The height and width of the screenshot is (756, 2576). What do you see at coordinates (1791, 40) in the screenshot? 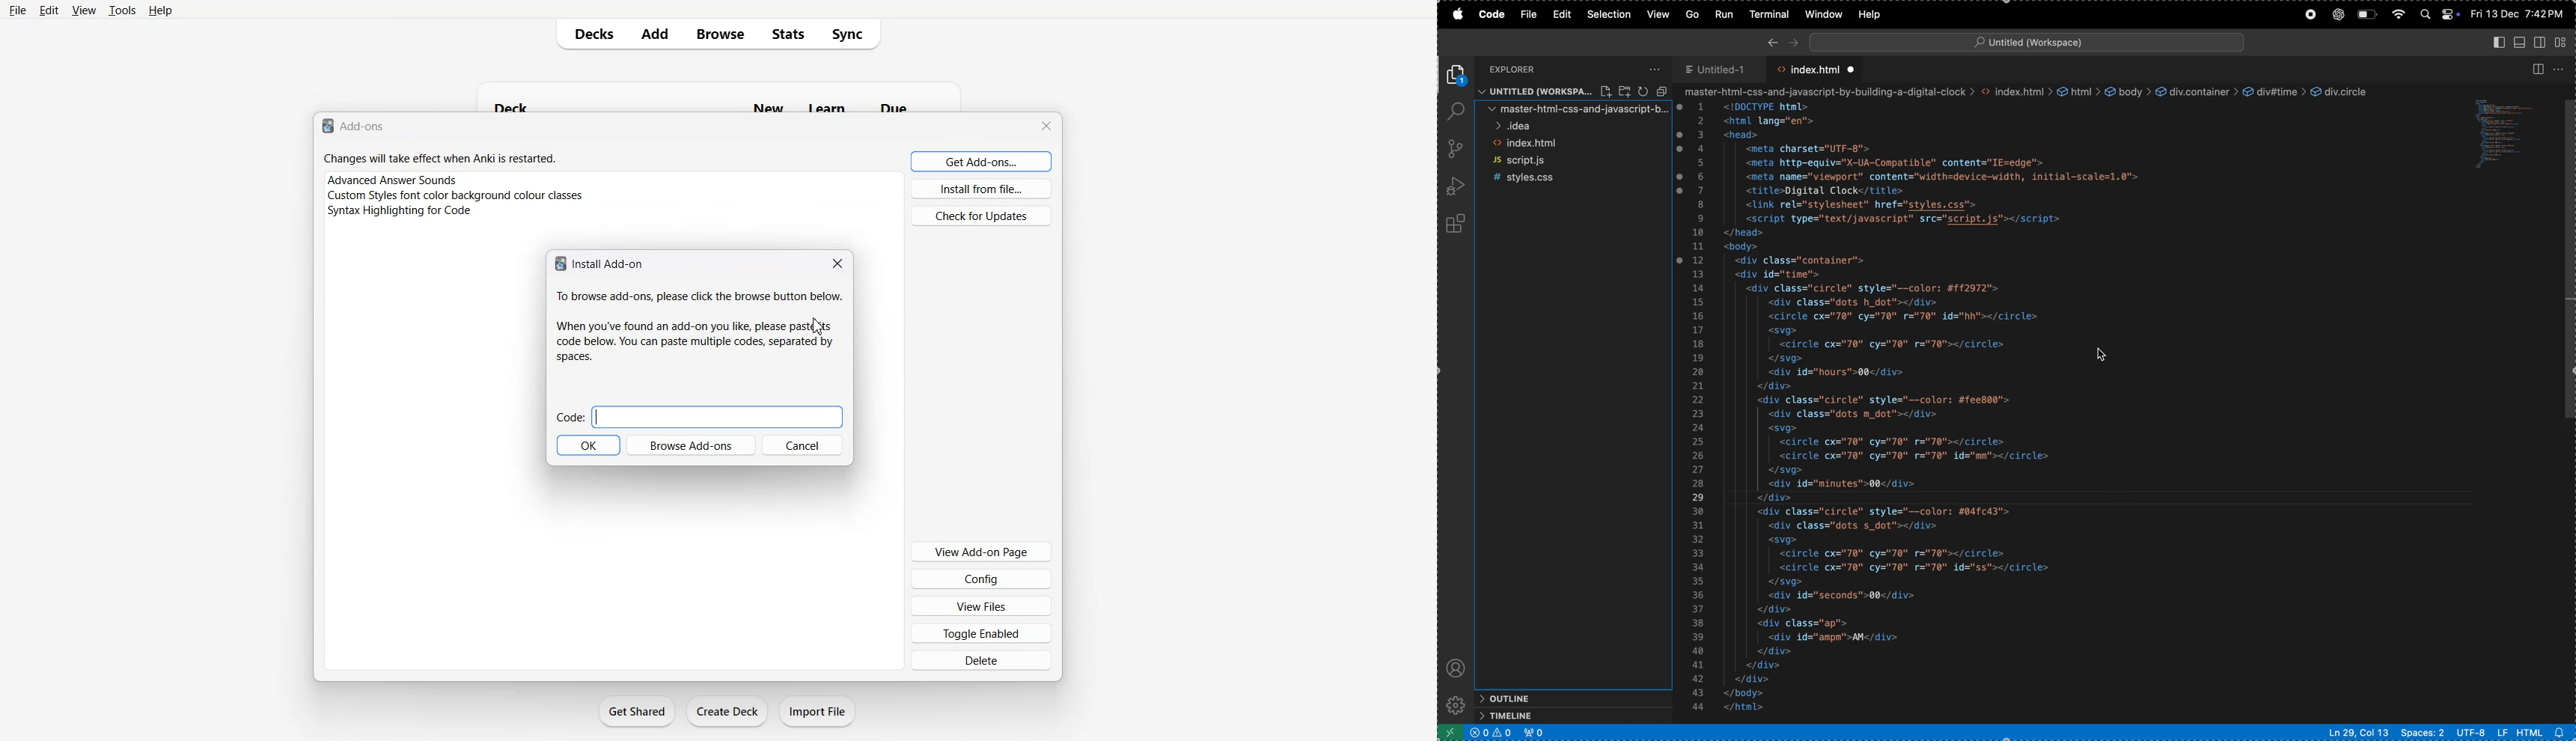
I see `forward` at bounding box center [1791, 40].